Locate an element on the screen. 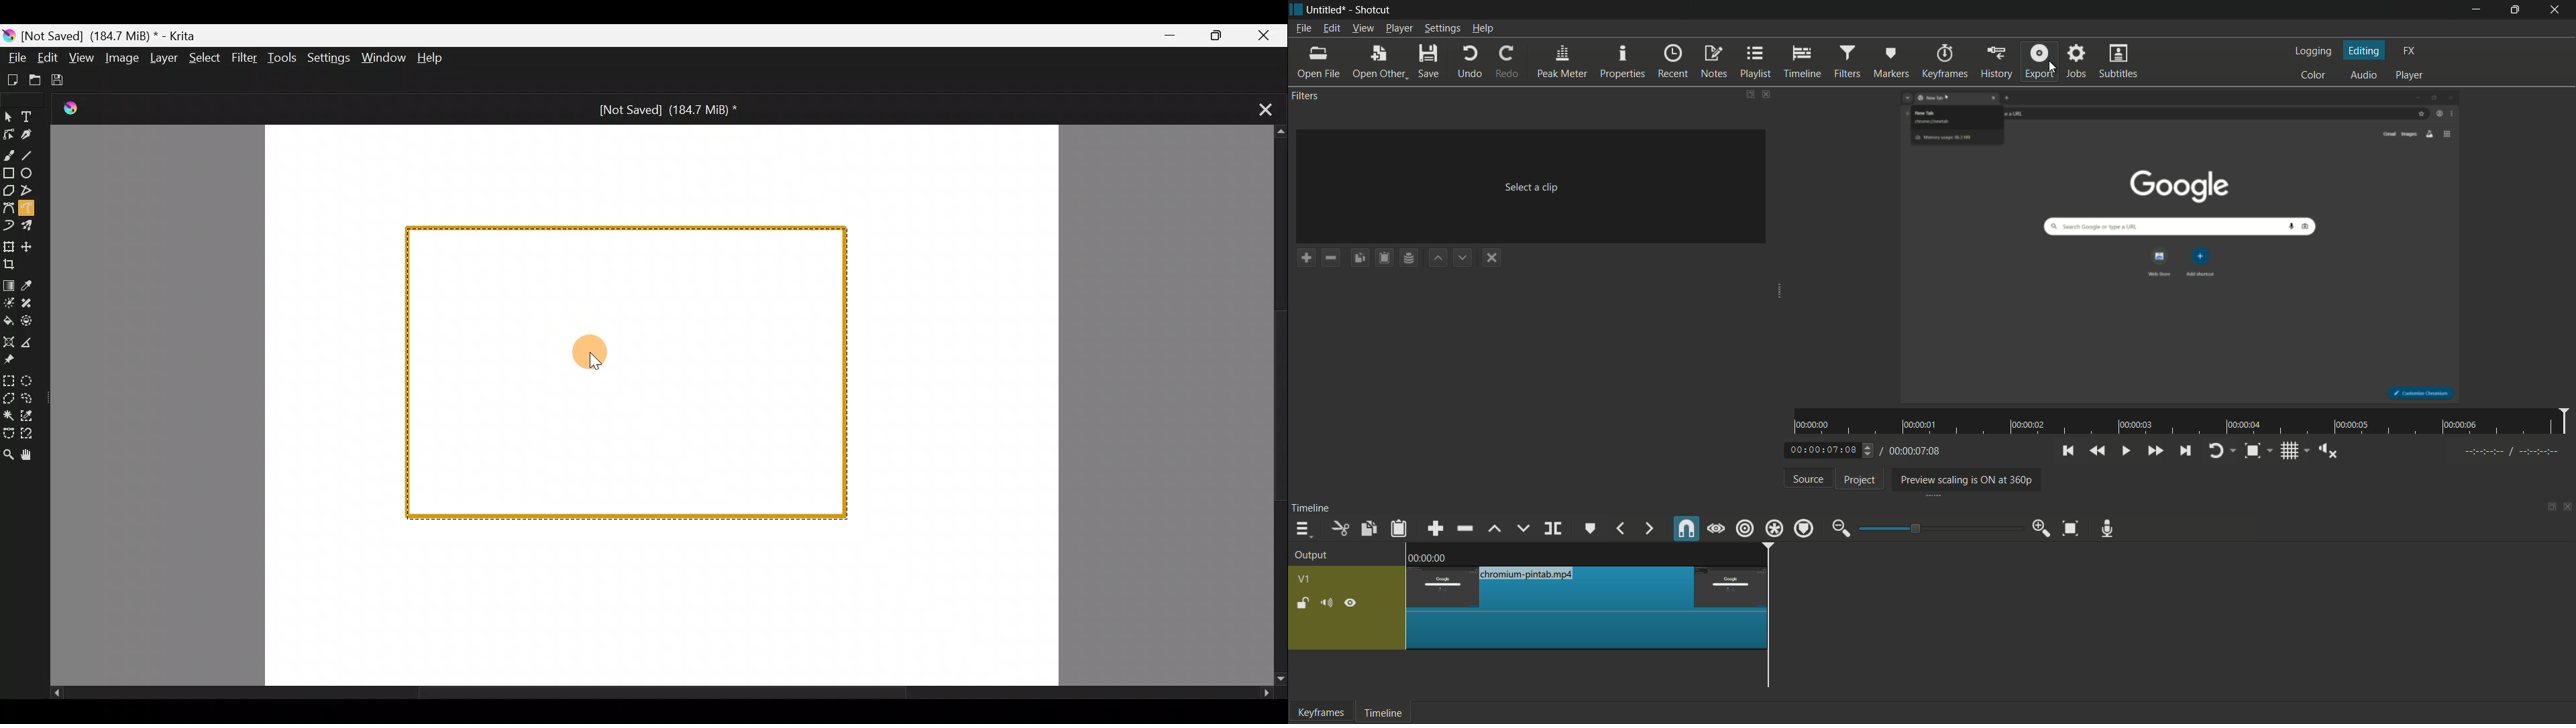 The image size is (2576, 728). redo is located at coordinates (1507, 61).